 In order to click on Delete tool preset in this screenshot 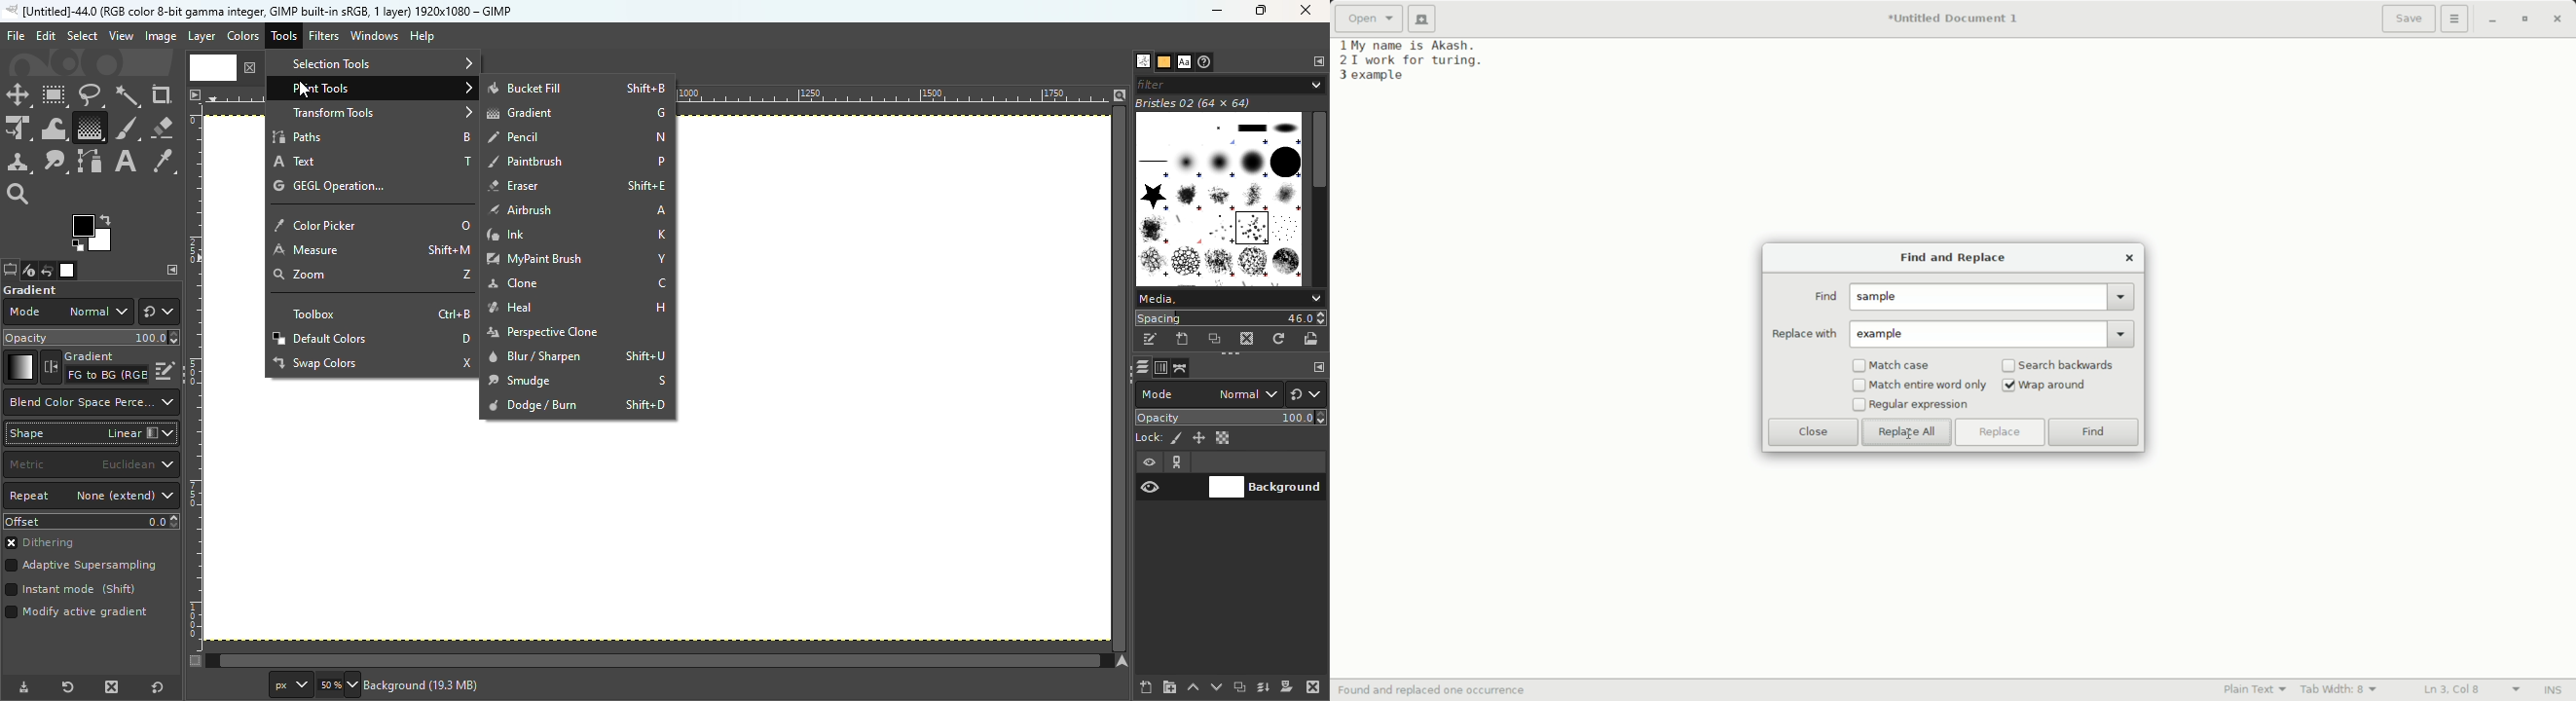, I will do `click(107, 687)`.